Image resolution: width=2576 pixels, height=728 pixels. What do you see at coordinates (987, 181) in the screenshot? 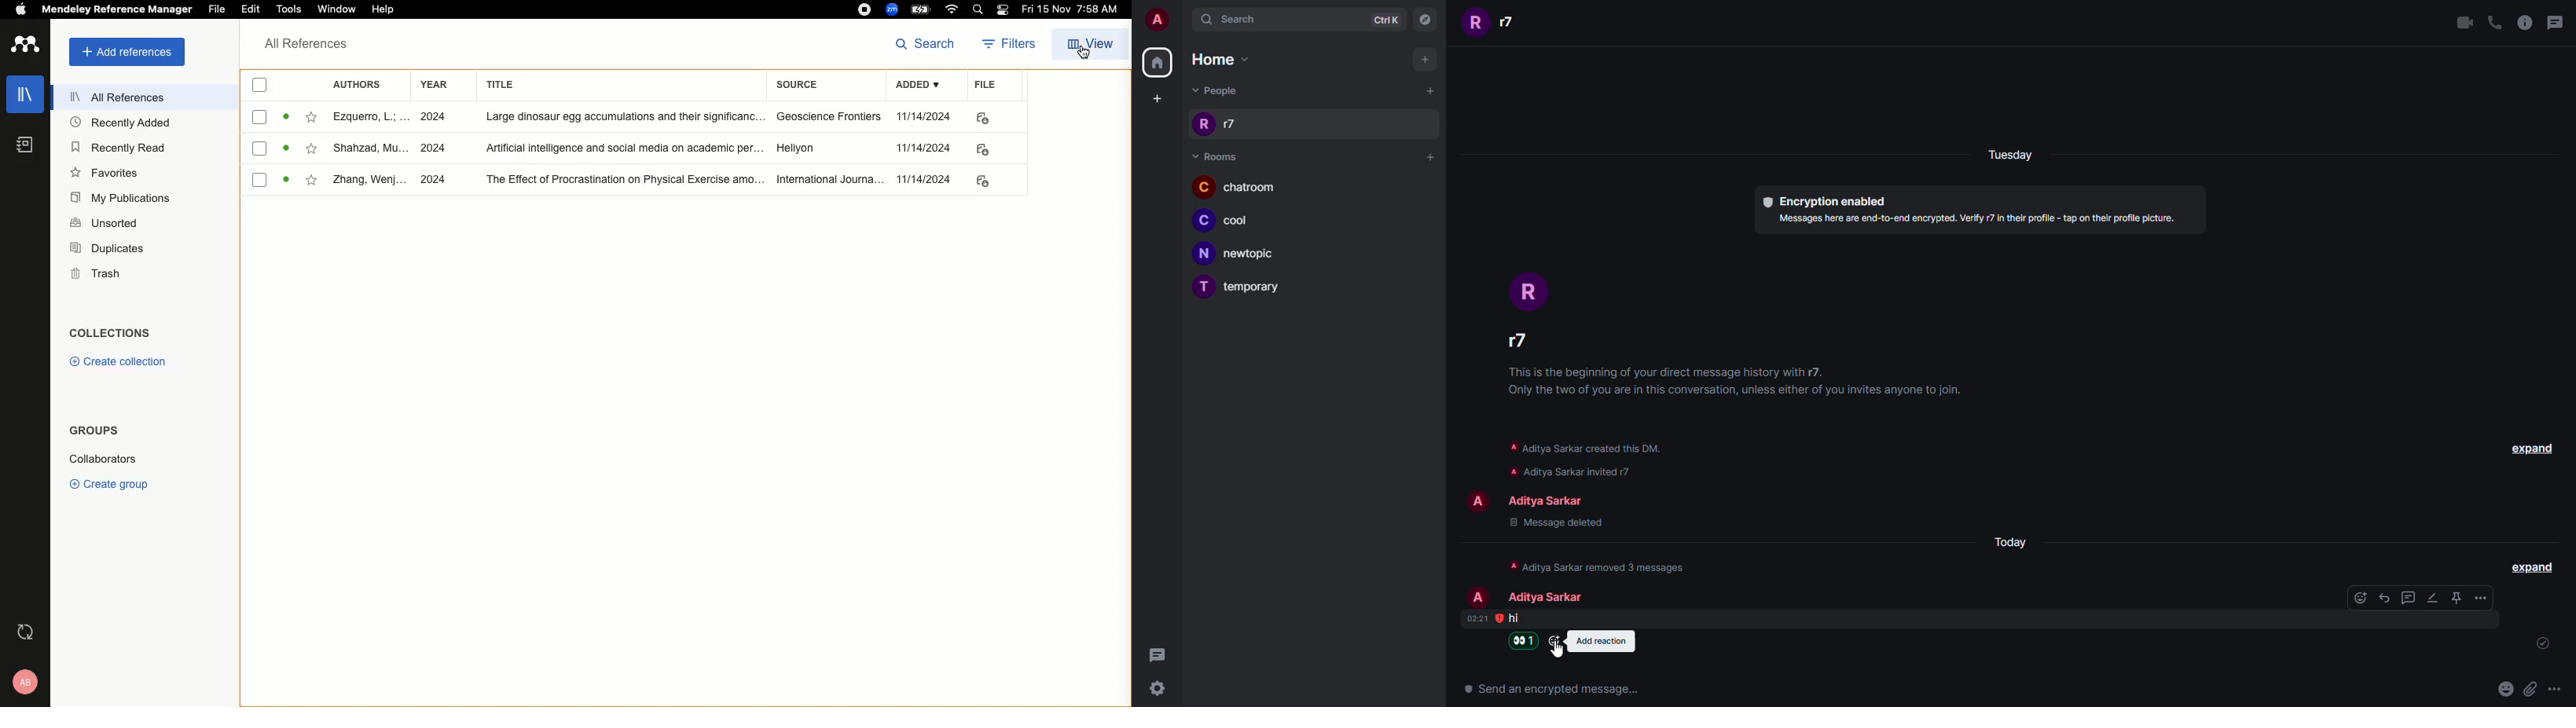
I see `PDF` at bounding box center [987, 181].